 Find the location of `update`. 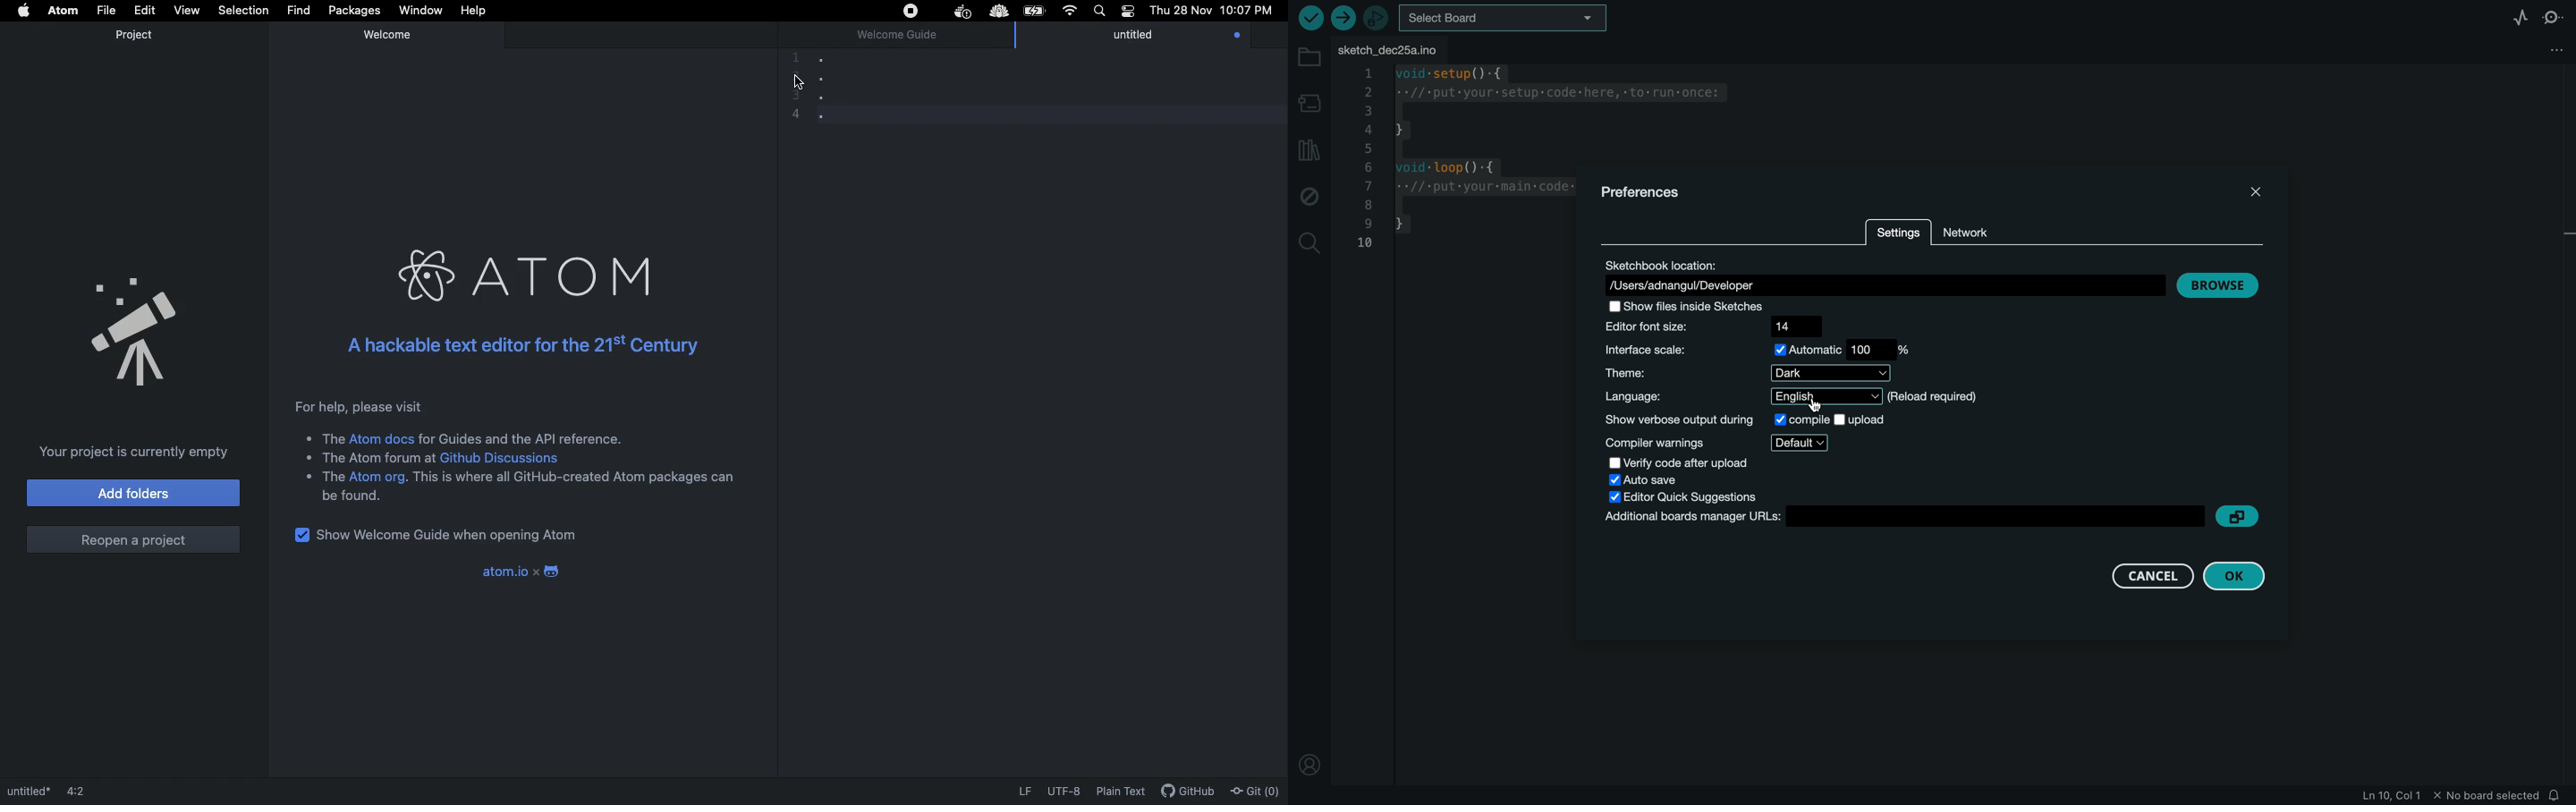

update is located at coordinates (1233, 37).